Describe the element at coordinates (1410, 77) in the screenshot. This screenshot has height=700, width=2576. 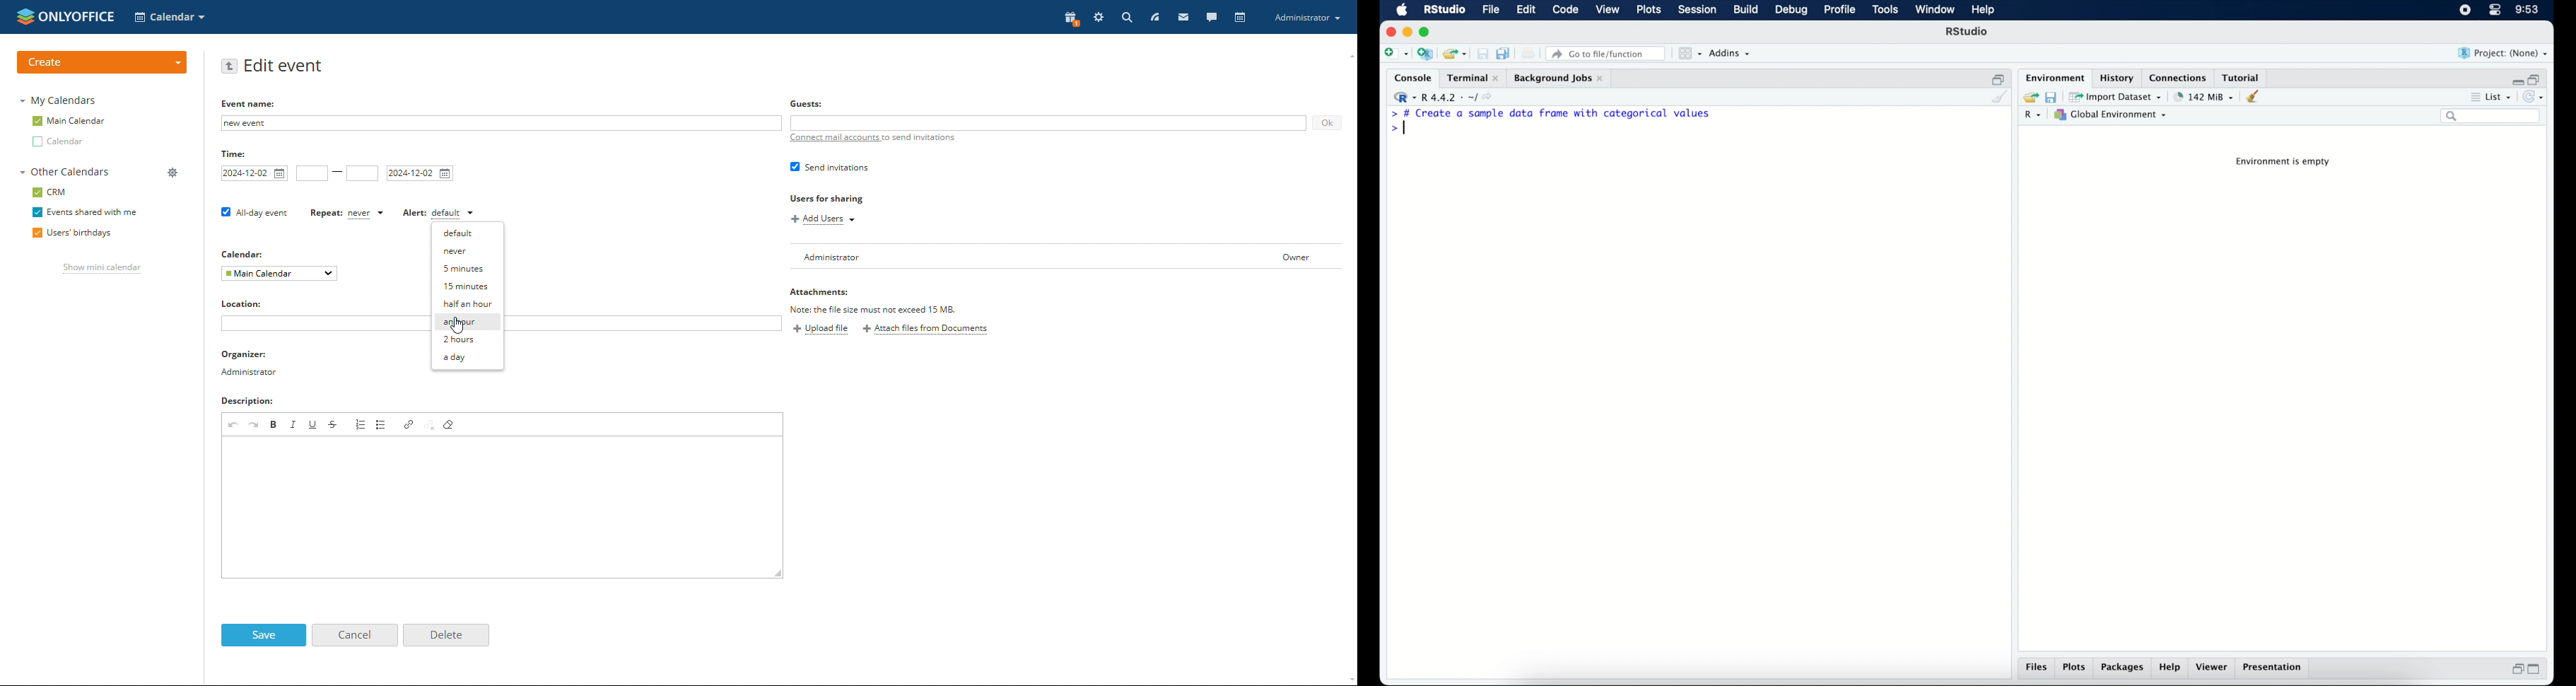
I see `console` at that location.